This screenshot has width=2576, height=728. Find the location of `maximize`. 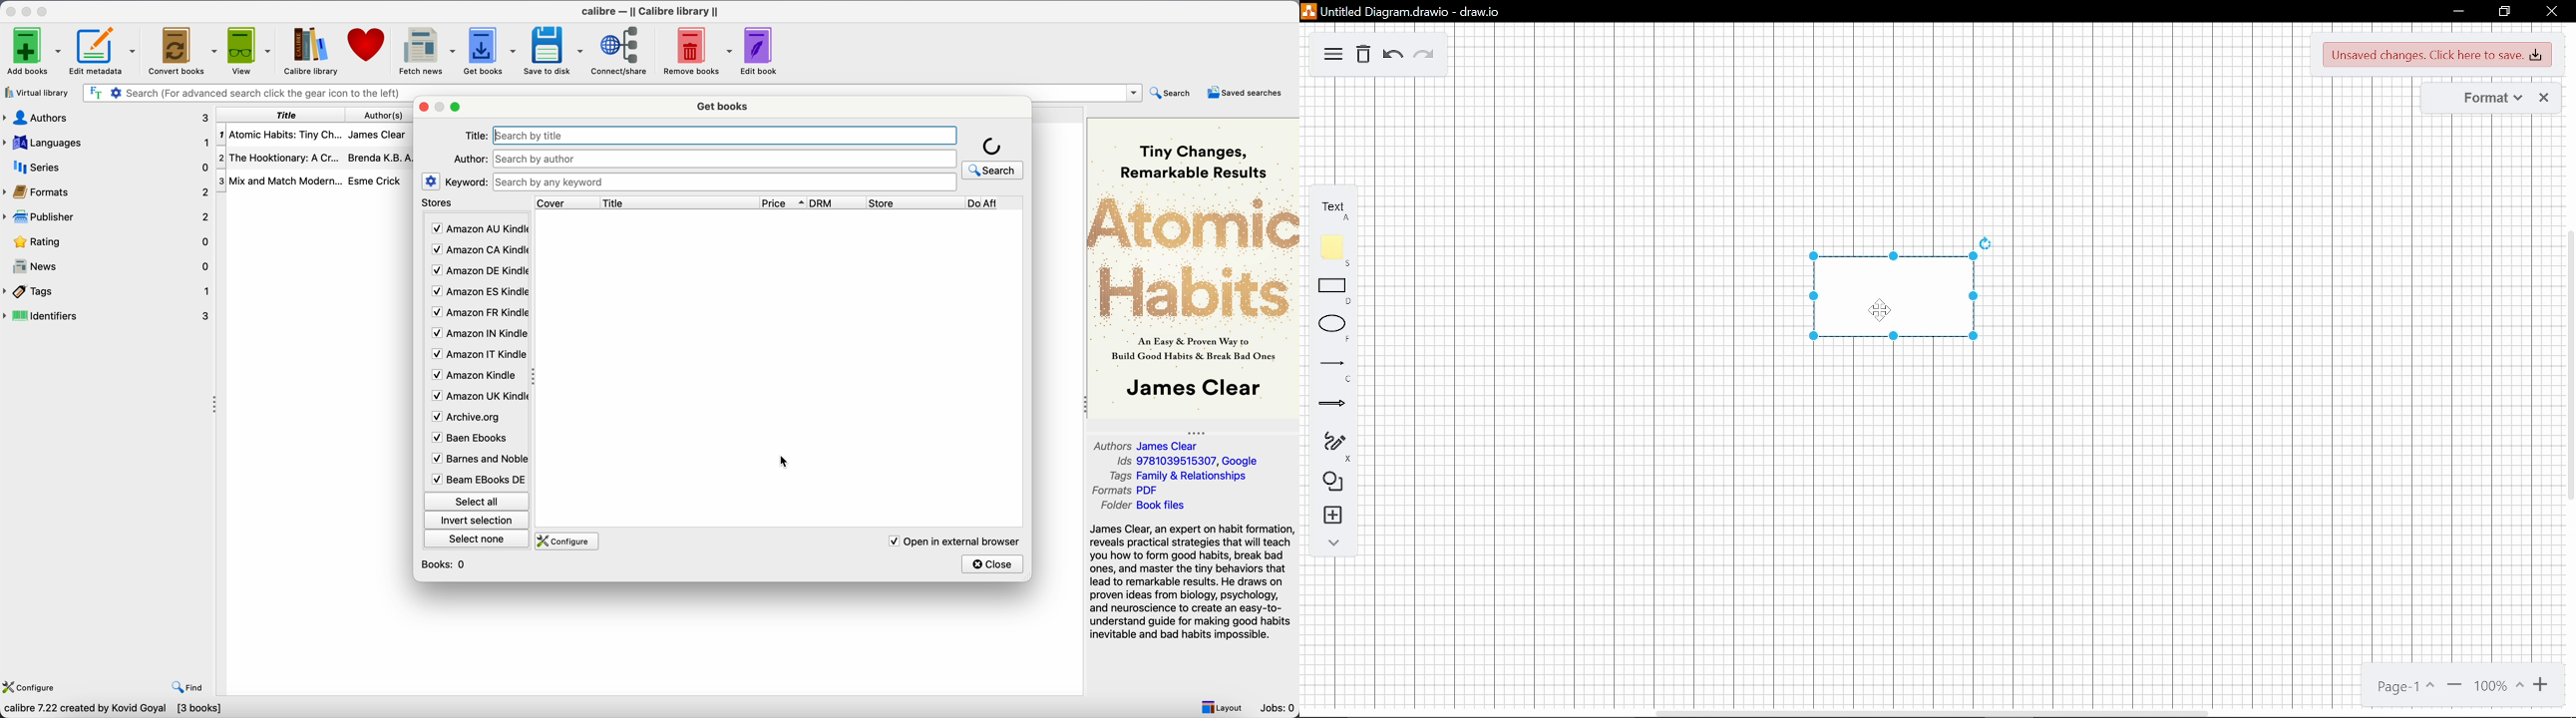

maximize is located at coordinates (456, 109).